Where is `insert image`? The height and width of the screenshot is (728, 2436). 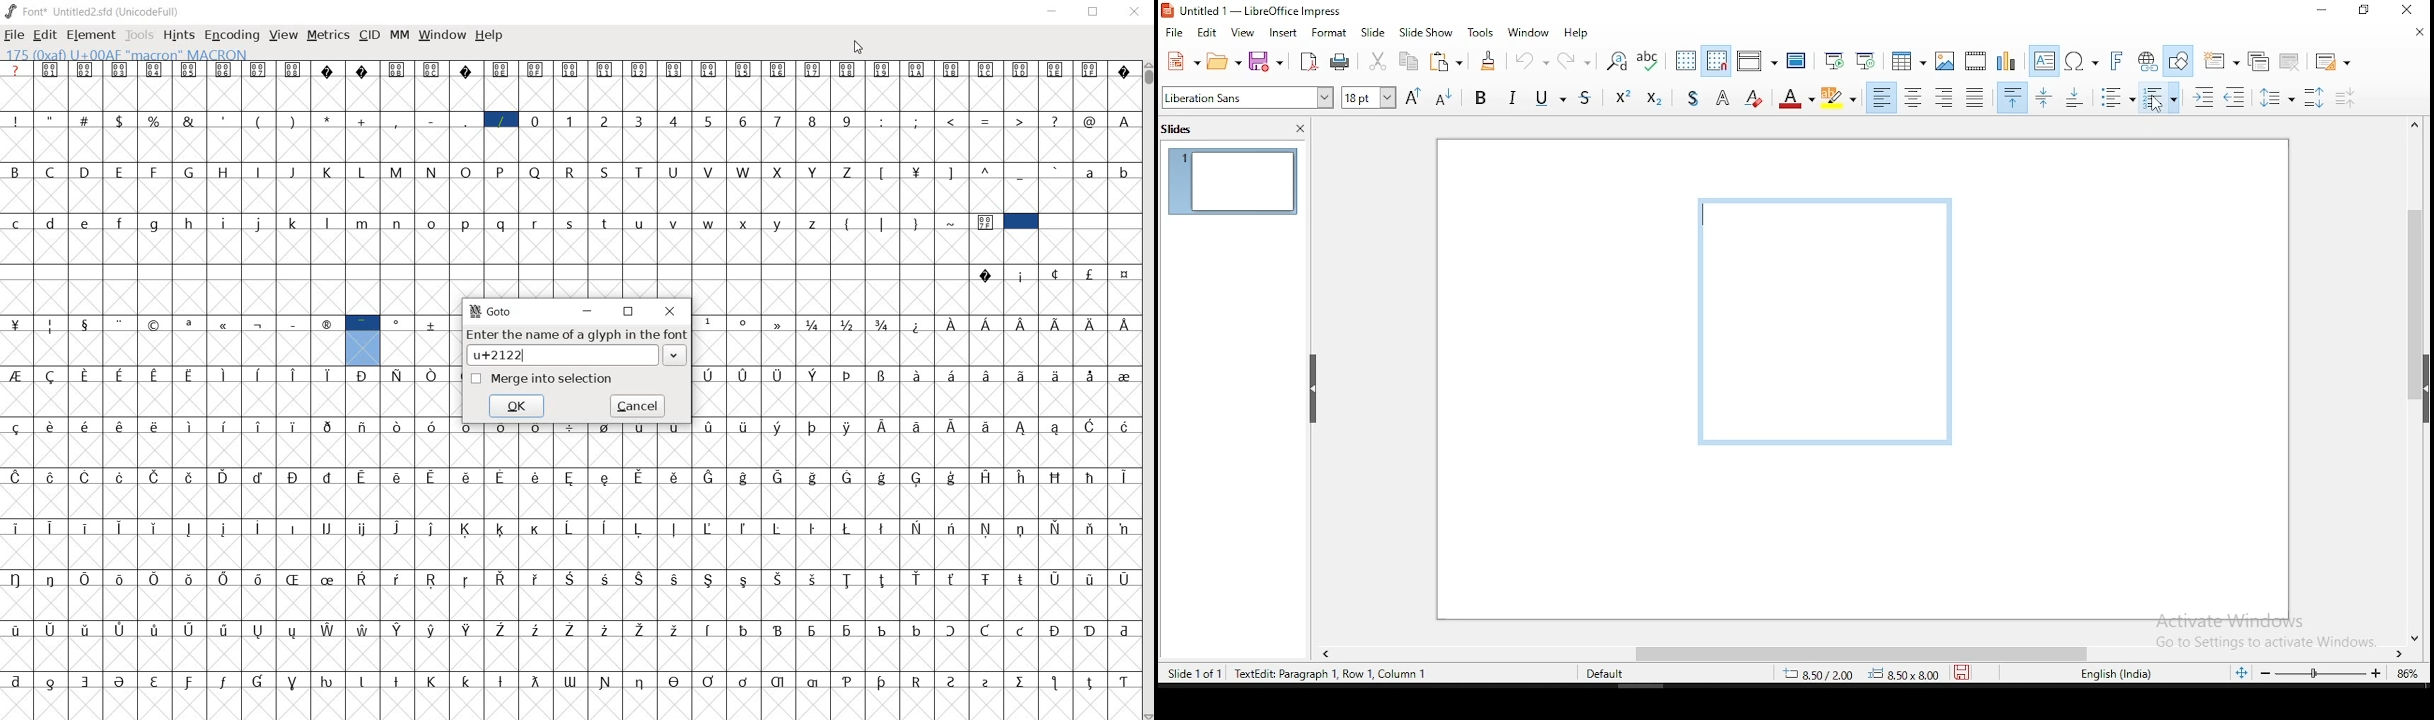
insert image is located at coordinates (1946, 61).